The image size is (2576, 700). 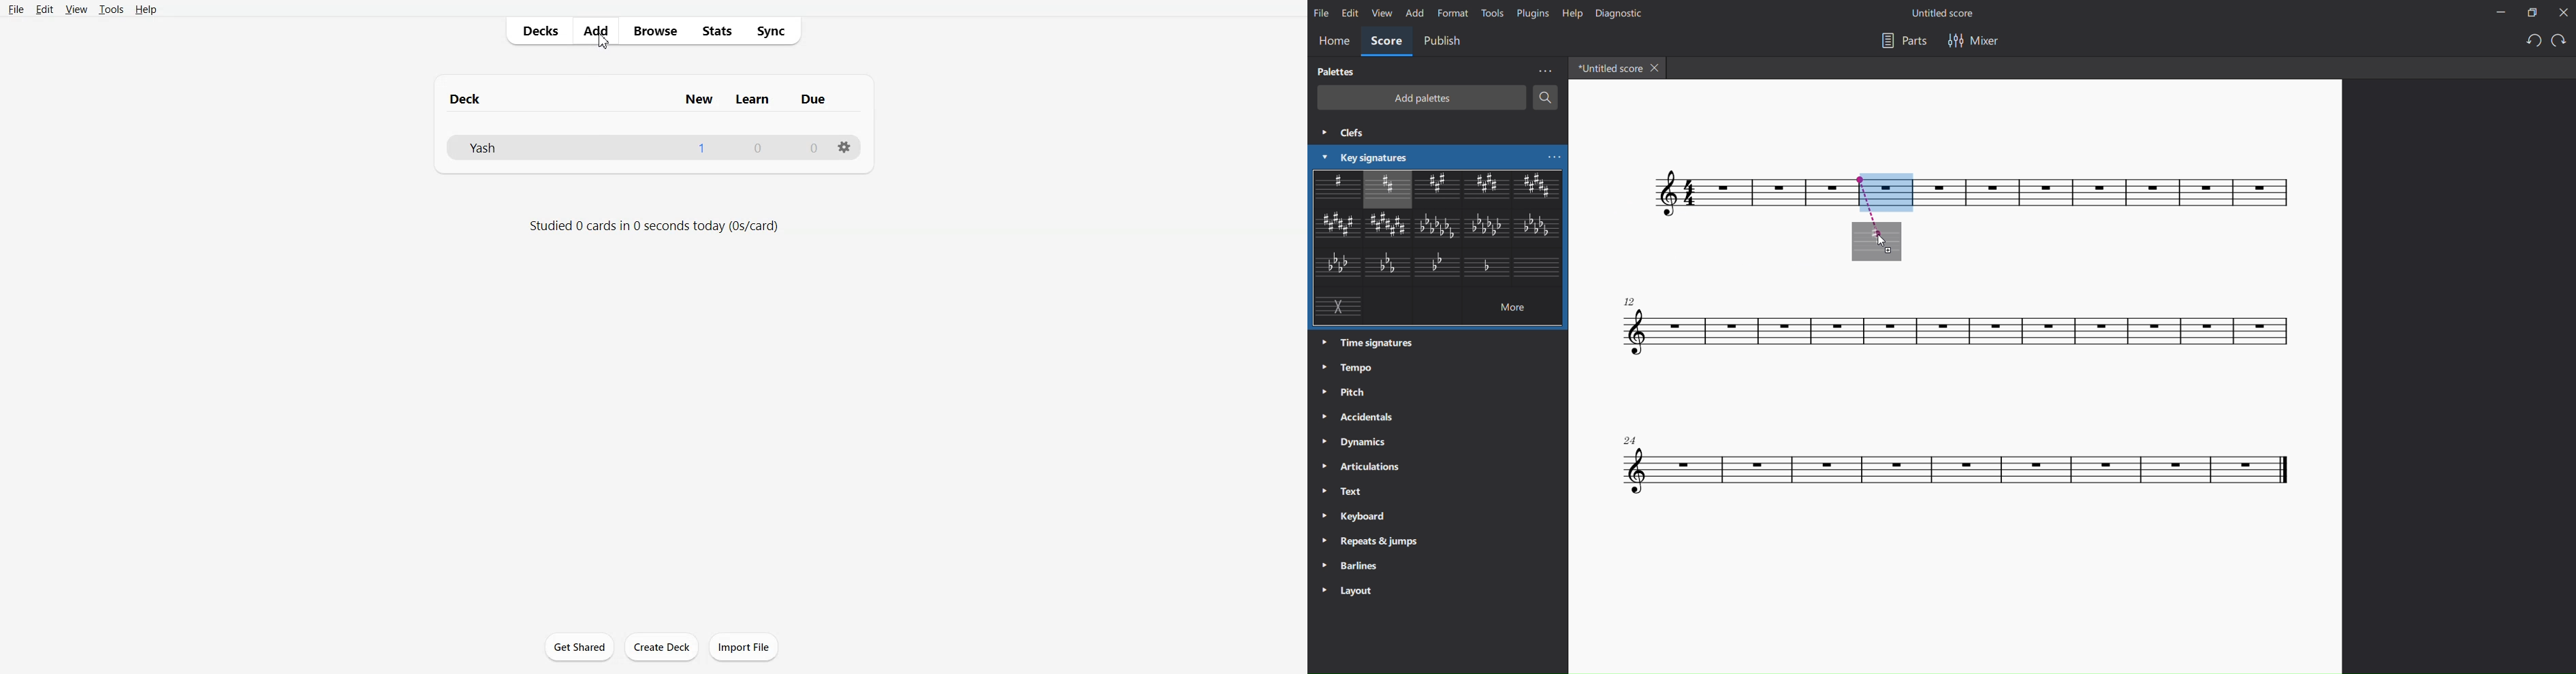 What do you see at coordinates (1609, 69) in the screenshot?
I see `tab name` at bounding box center [1609, 69].